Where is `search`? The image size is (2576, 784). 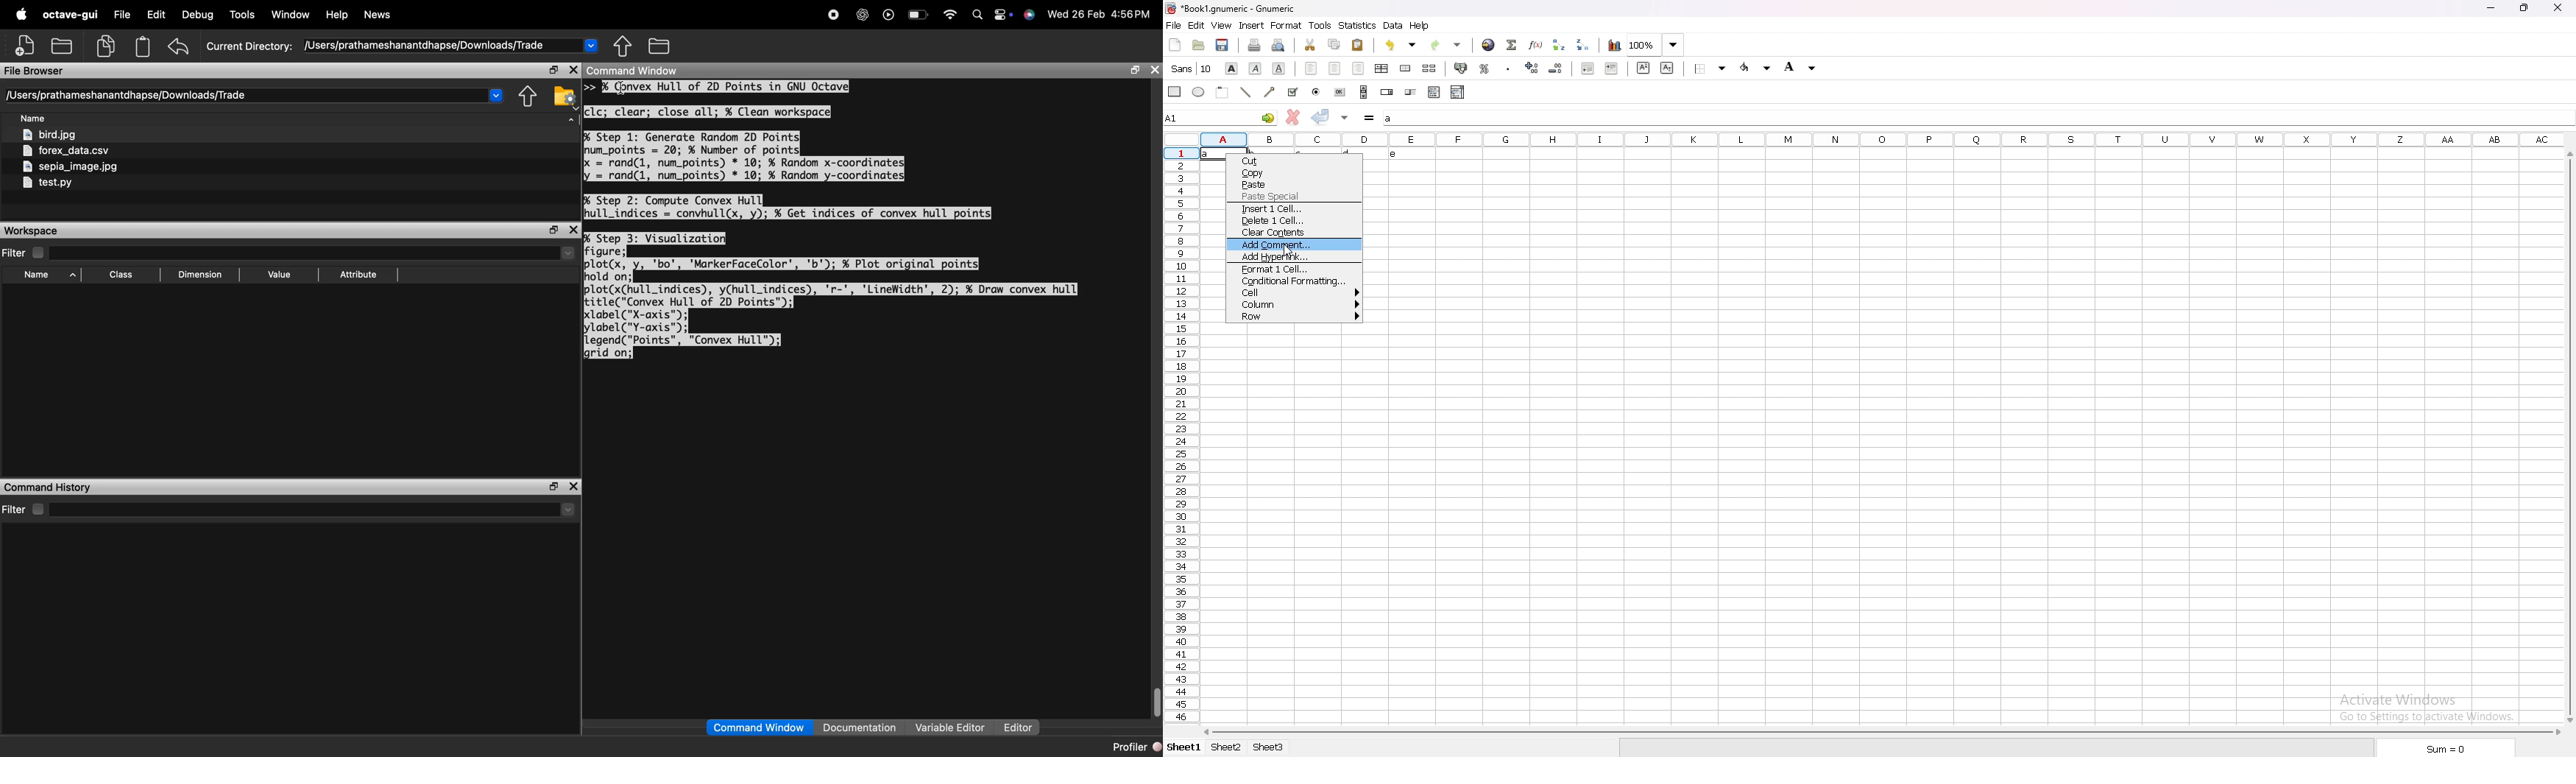
search is located at coordinates (978, 16).